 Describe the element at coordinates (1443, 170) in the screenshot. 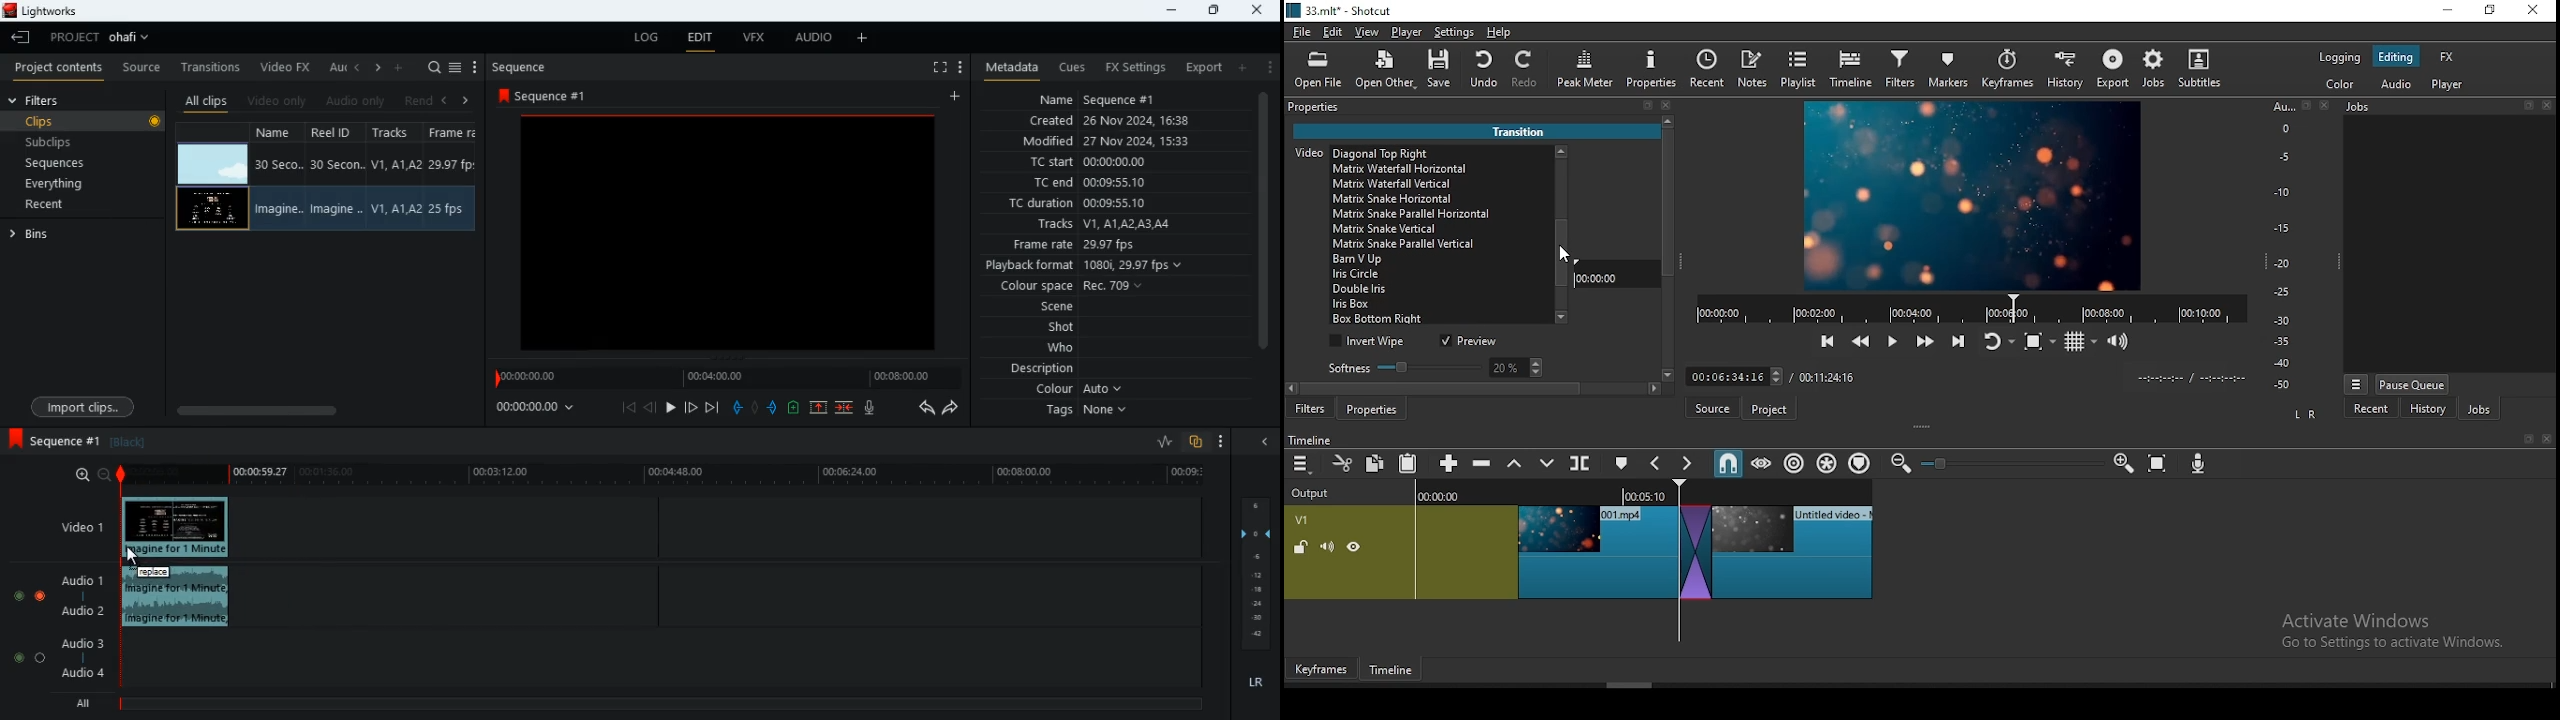

I see `transition option` at that location.